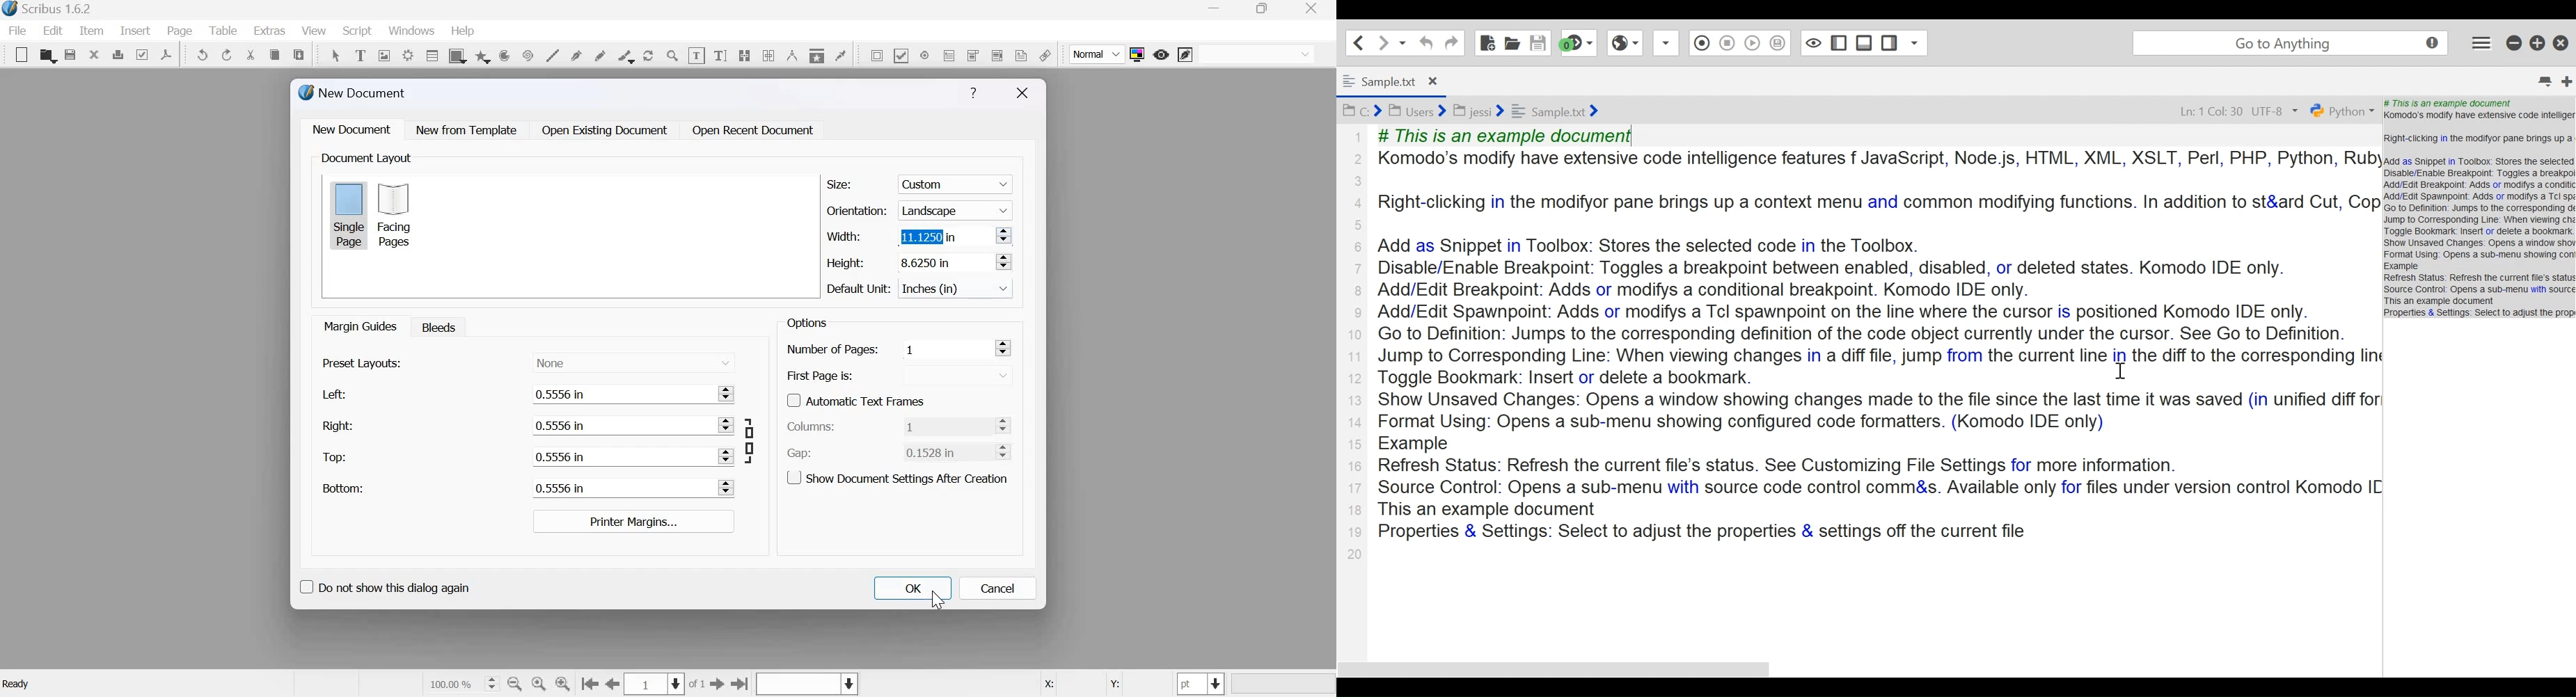  I want to click on edit contents of frame, so click(696, 55).